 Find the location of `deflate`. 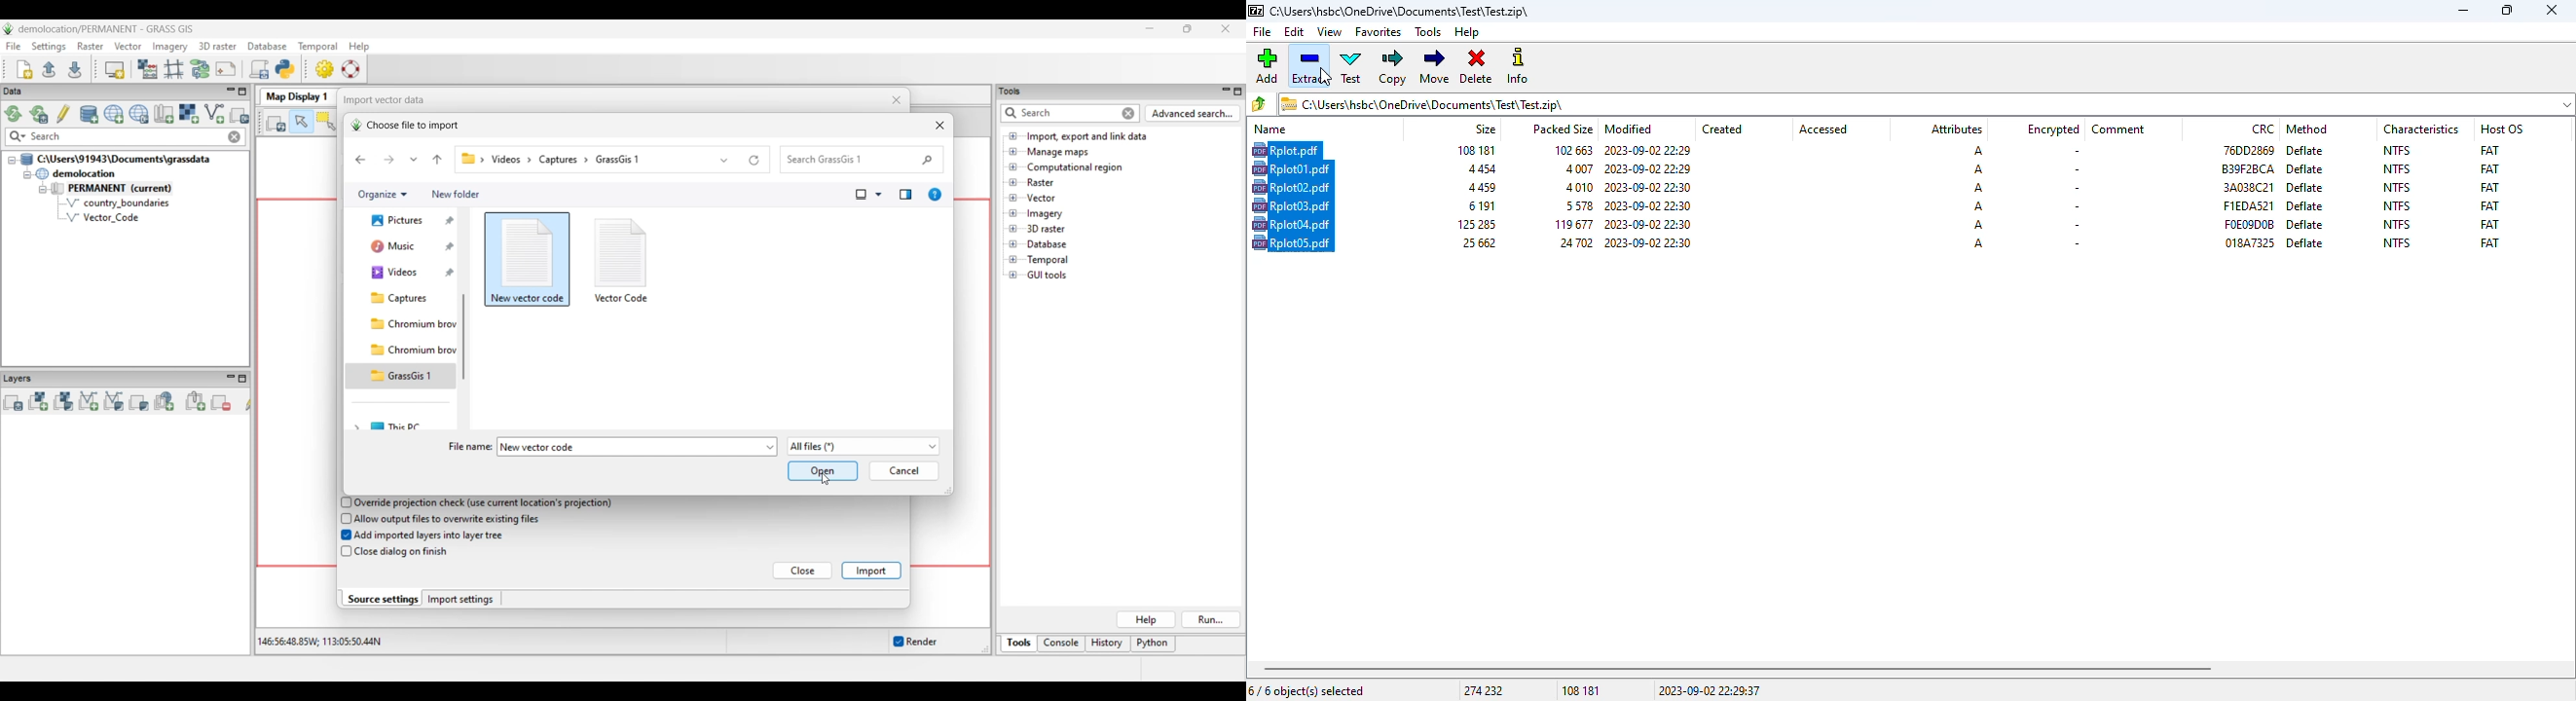

deflate is located at coordinates (2305, 169).